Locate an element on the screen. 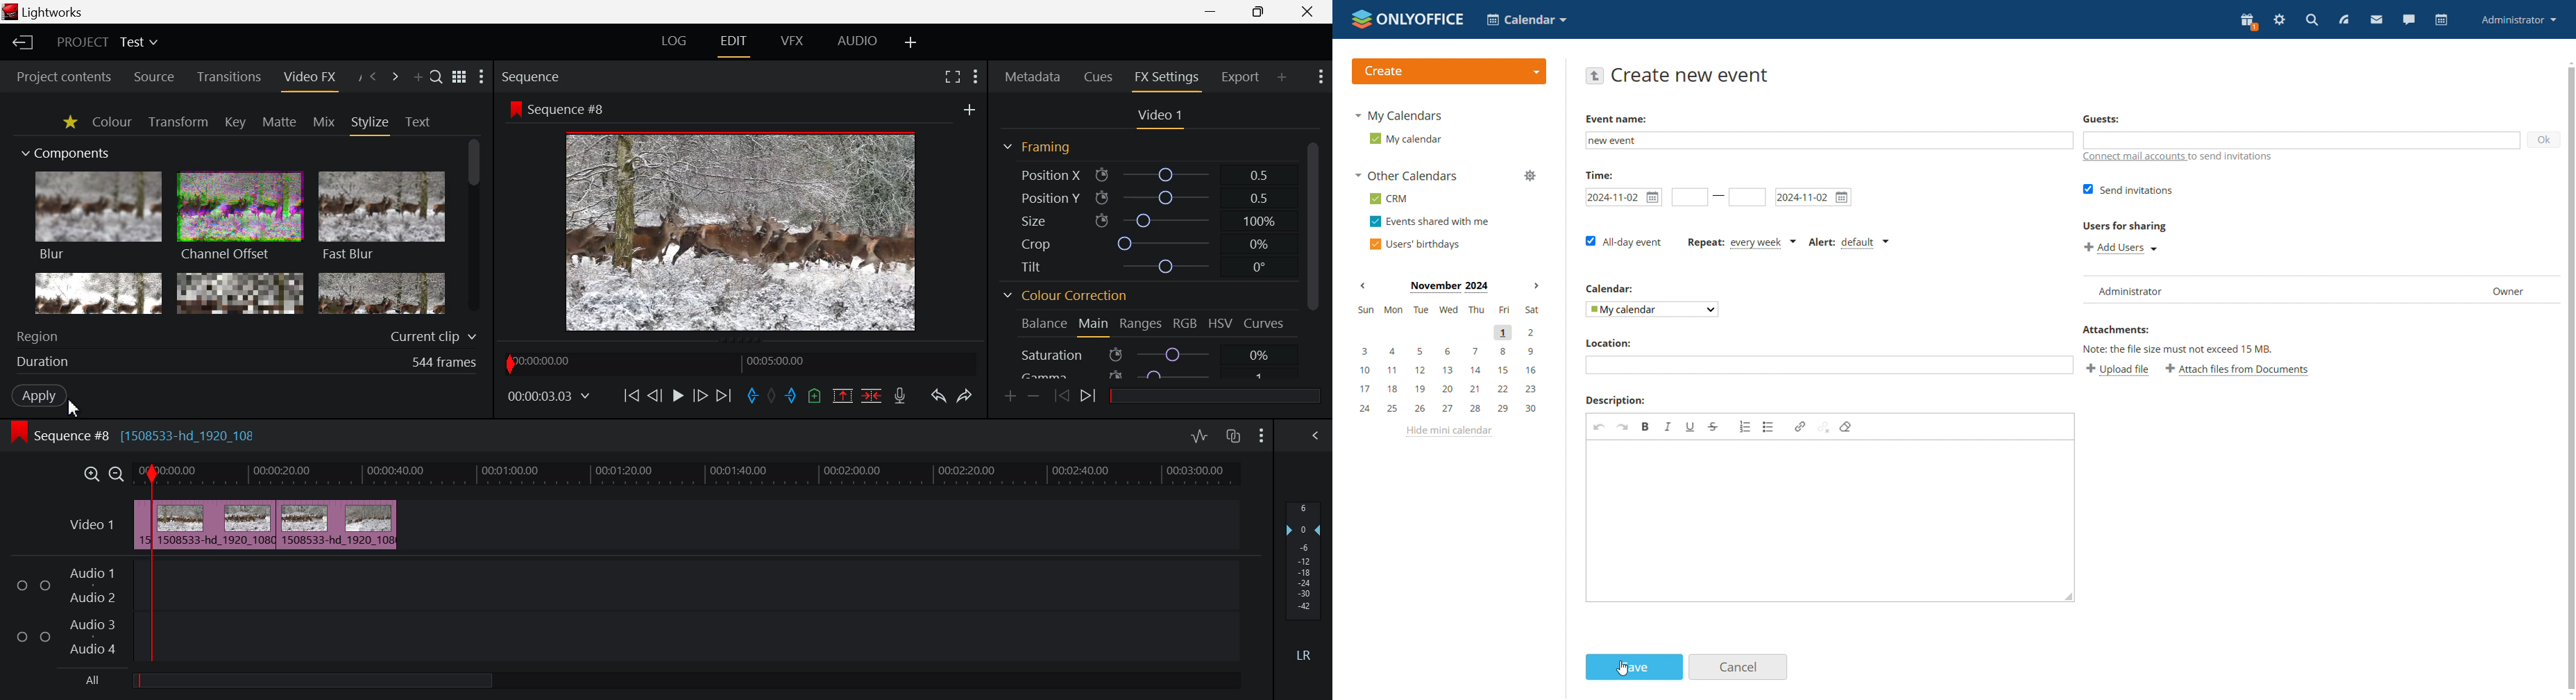  Users for sharing is located at coordinates (2123, 224).